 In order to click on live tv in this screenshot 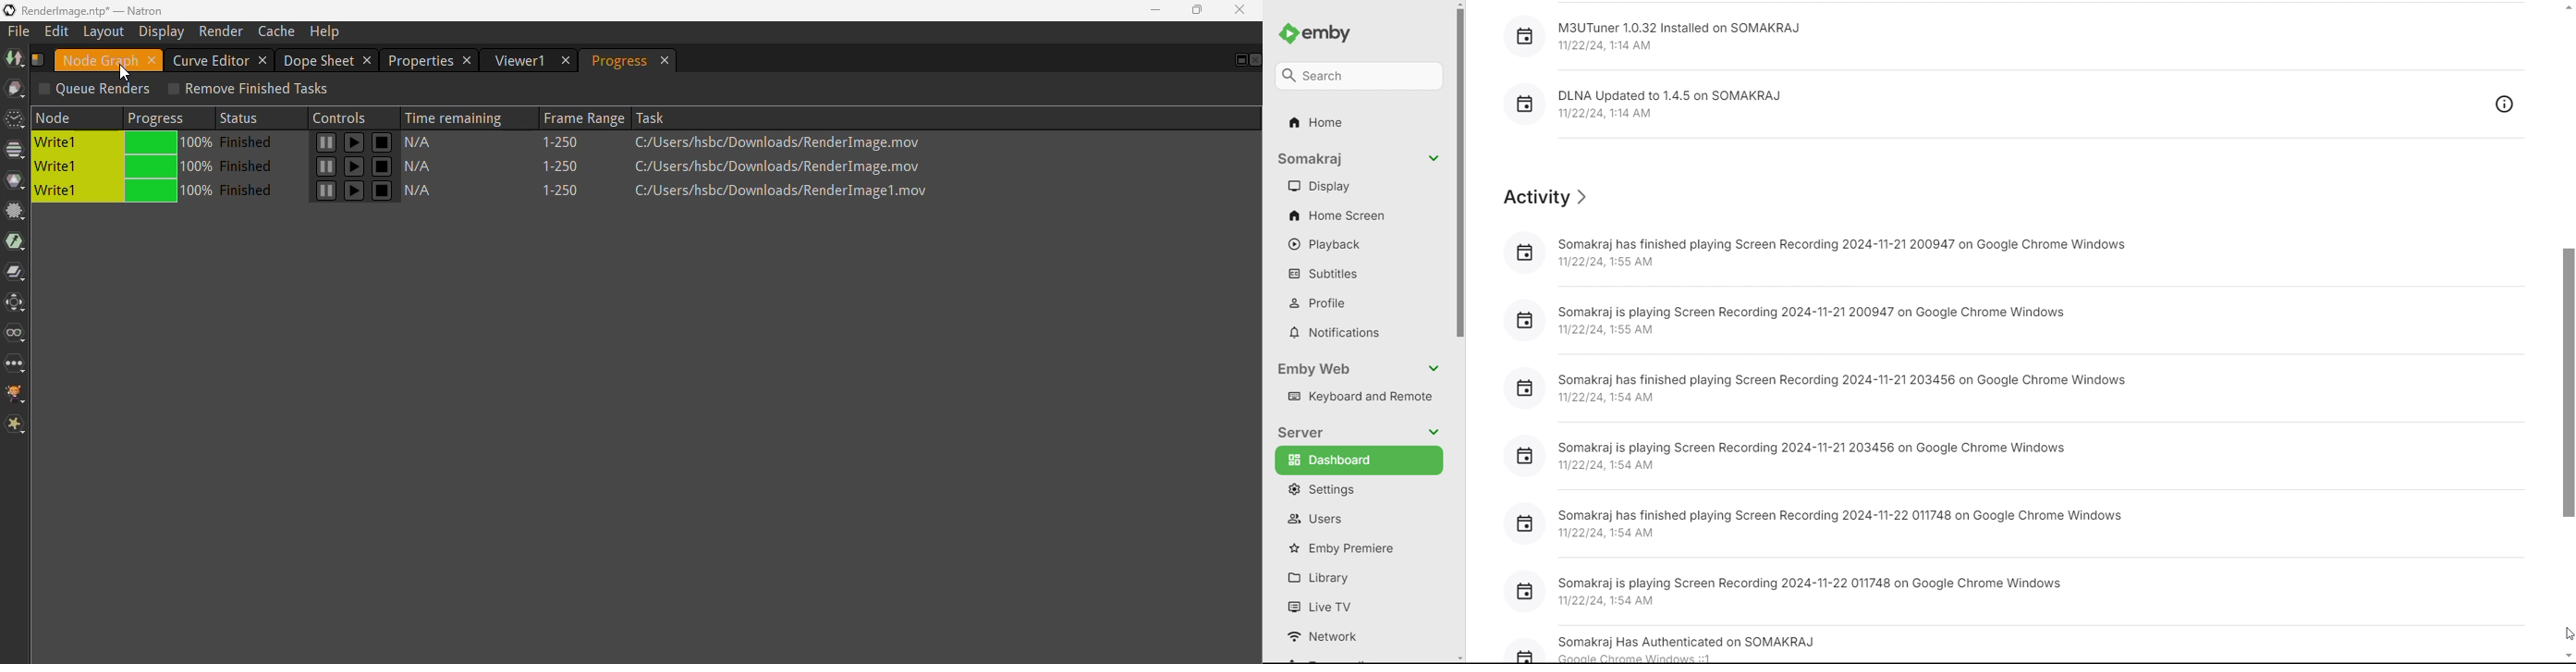, I will do `click(1358, 603)`.